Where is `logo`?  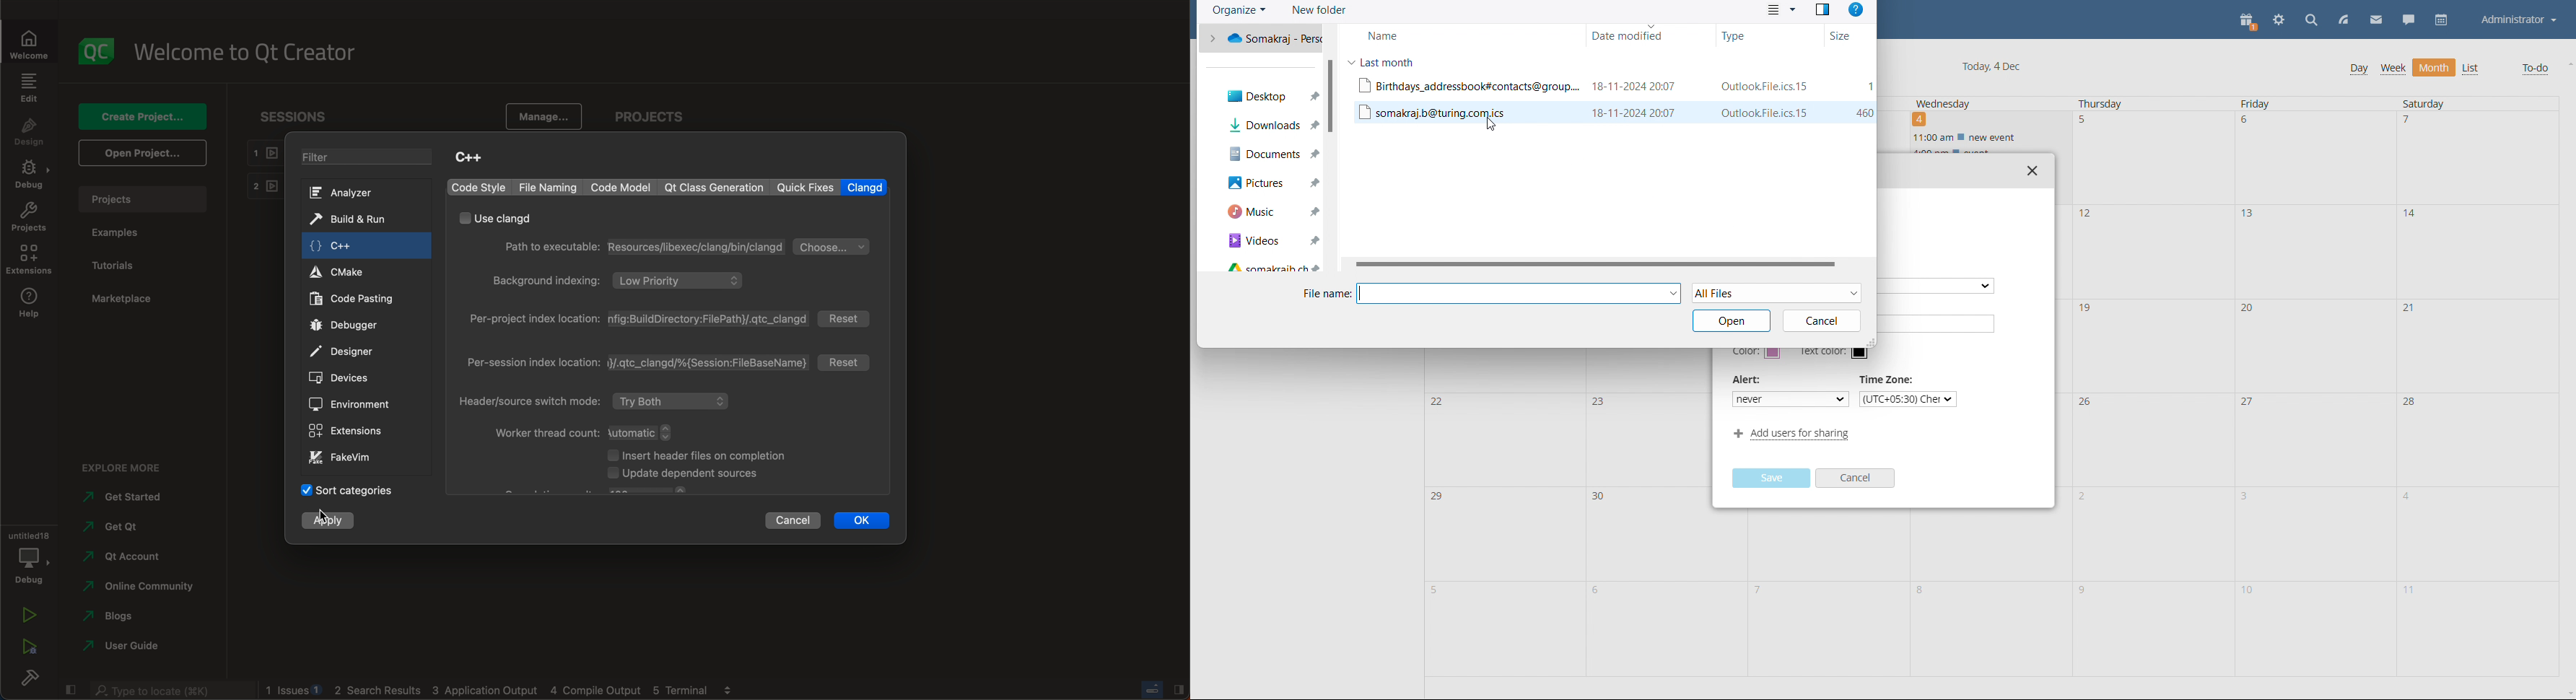 logo is located at coordinates (98, 52).